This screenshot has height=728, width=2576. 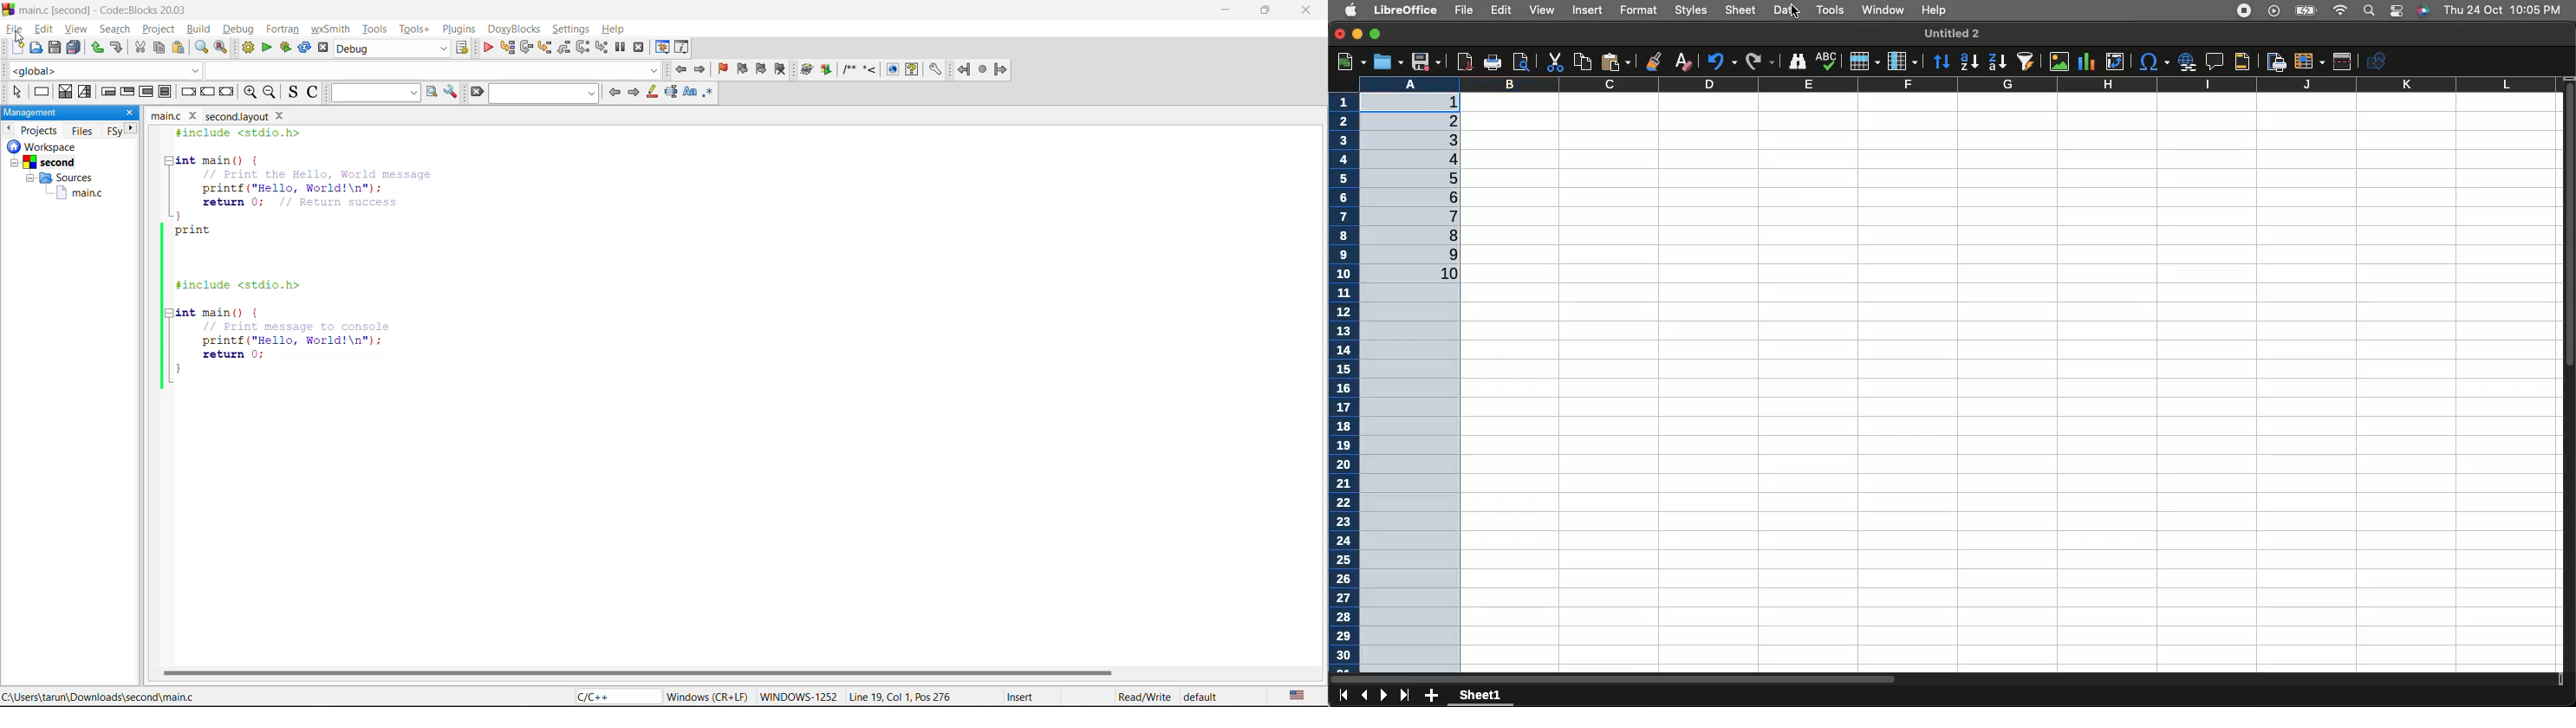 I want to click on debugging windows, so click(x=662, y=48).